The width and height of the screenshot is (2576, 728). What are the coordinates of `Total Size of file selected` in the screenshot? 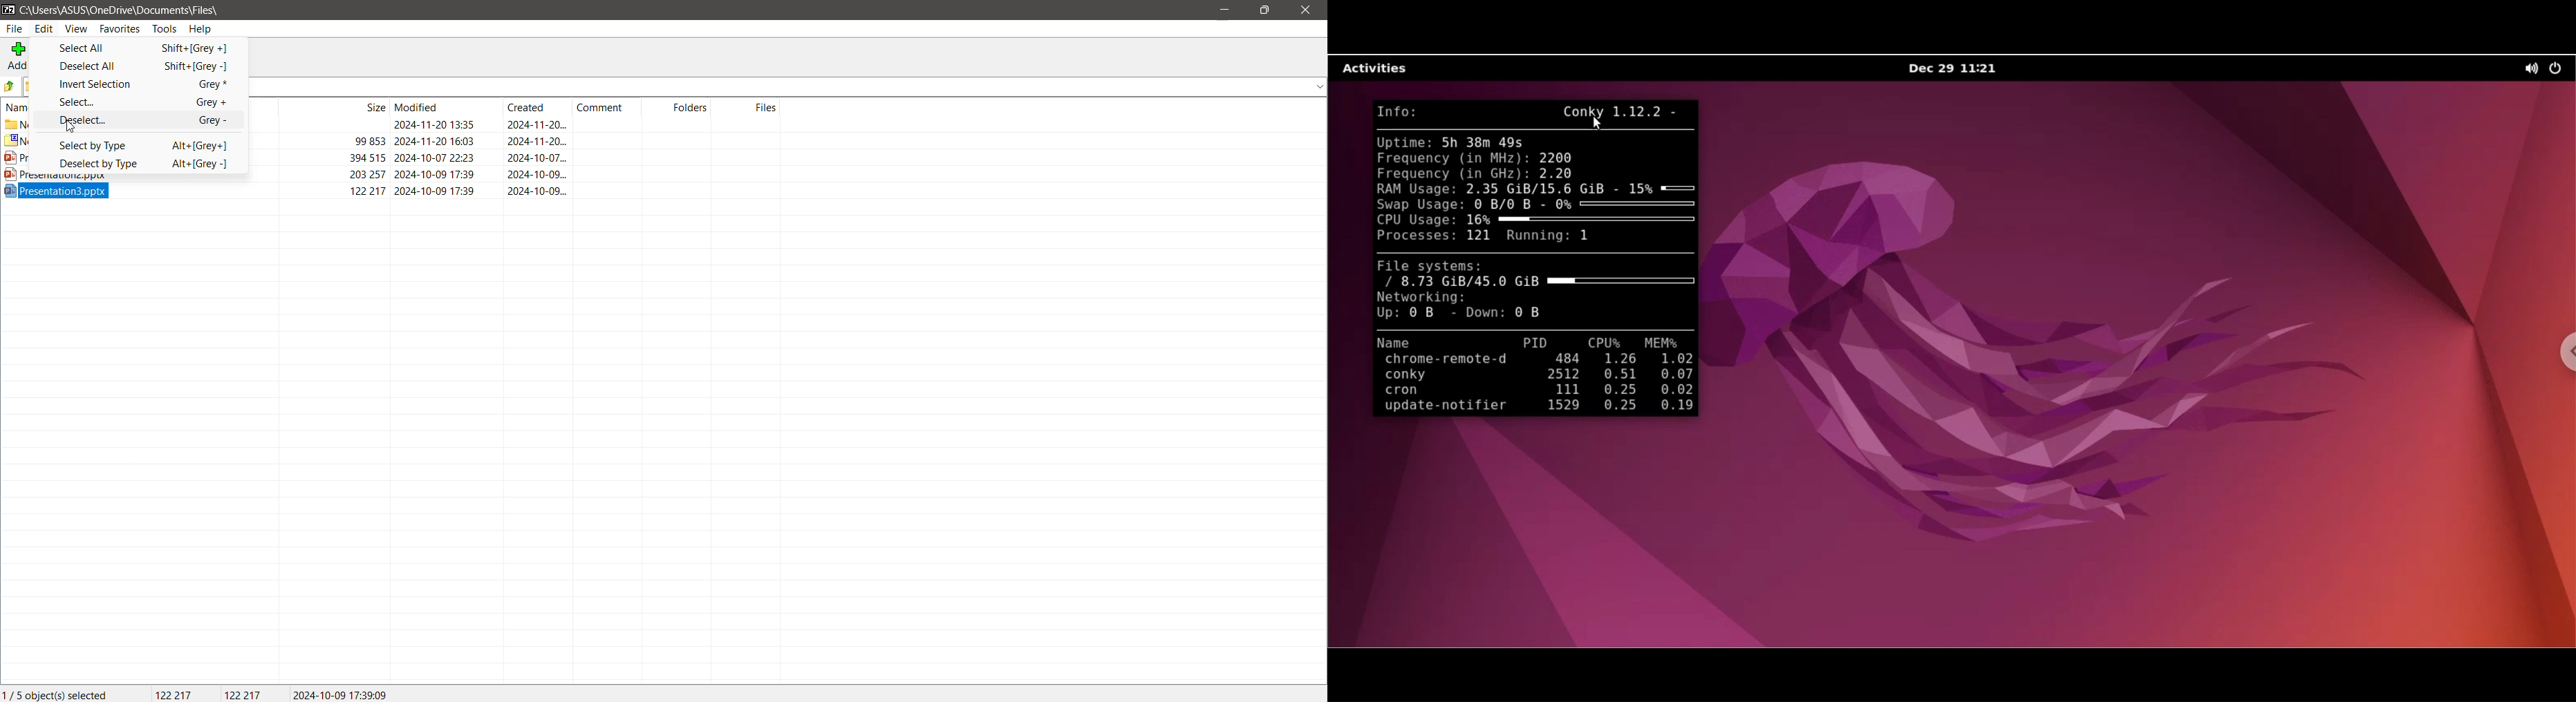 It's located at (167, 694).